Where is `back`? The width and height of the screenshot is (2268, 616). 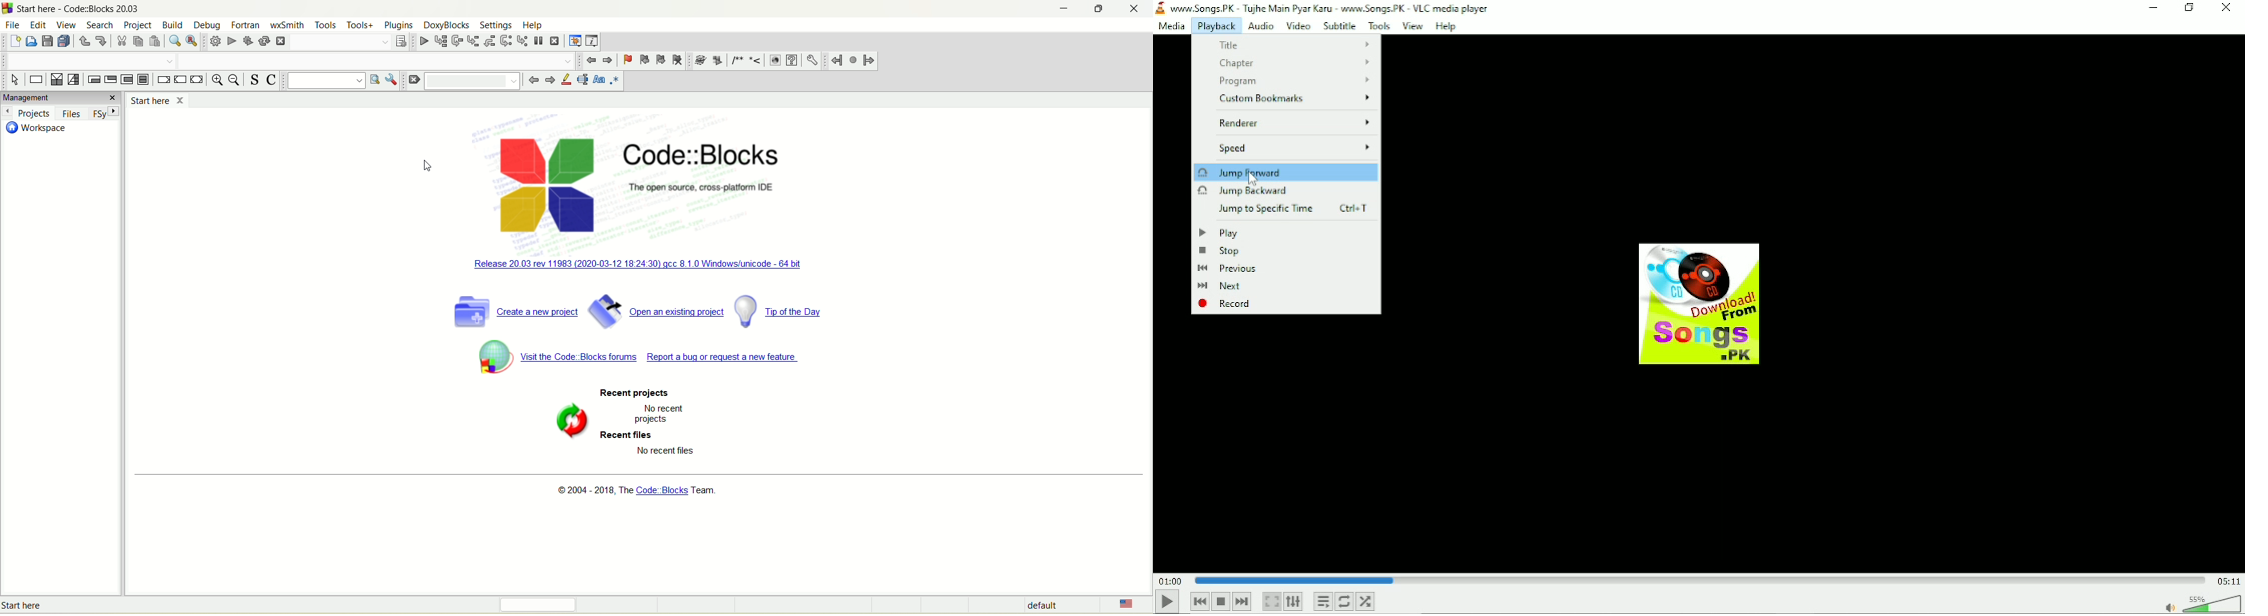
back is located at coordinates (532, 82).